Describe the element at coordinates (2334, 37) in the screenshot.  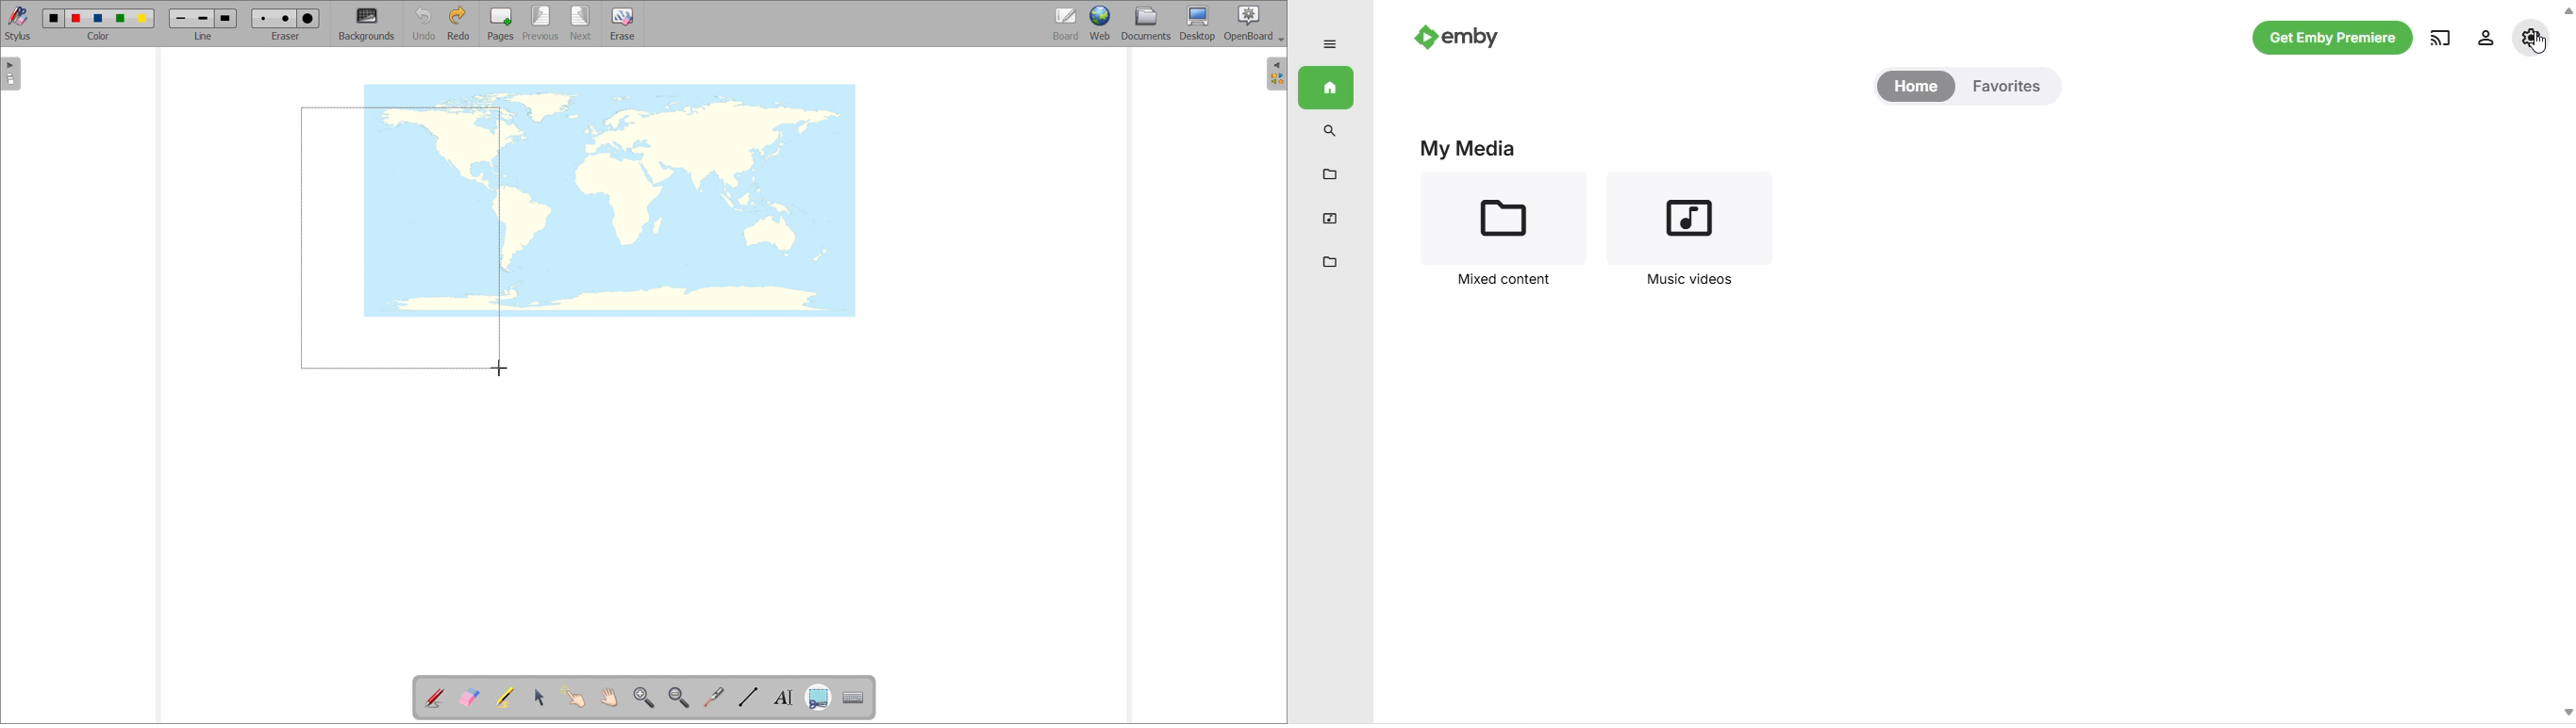
I see `get emby premiere` at that location.